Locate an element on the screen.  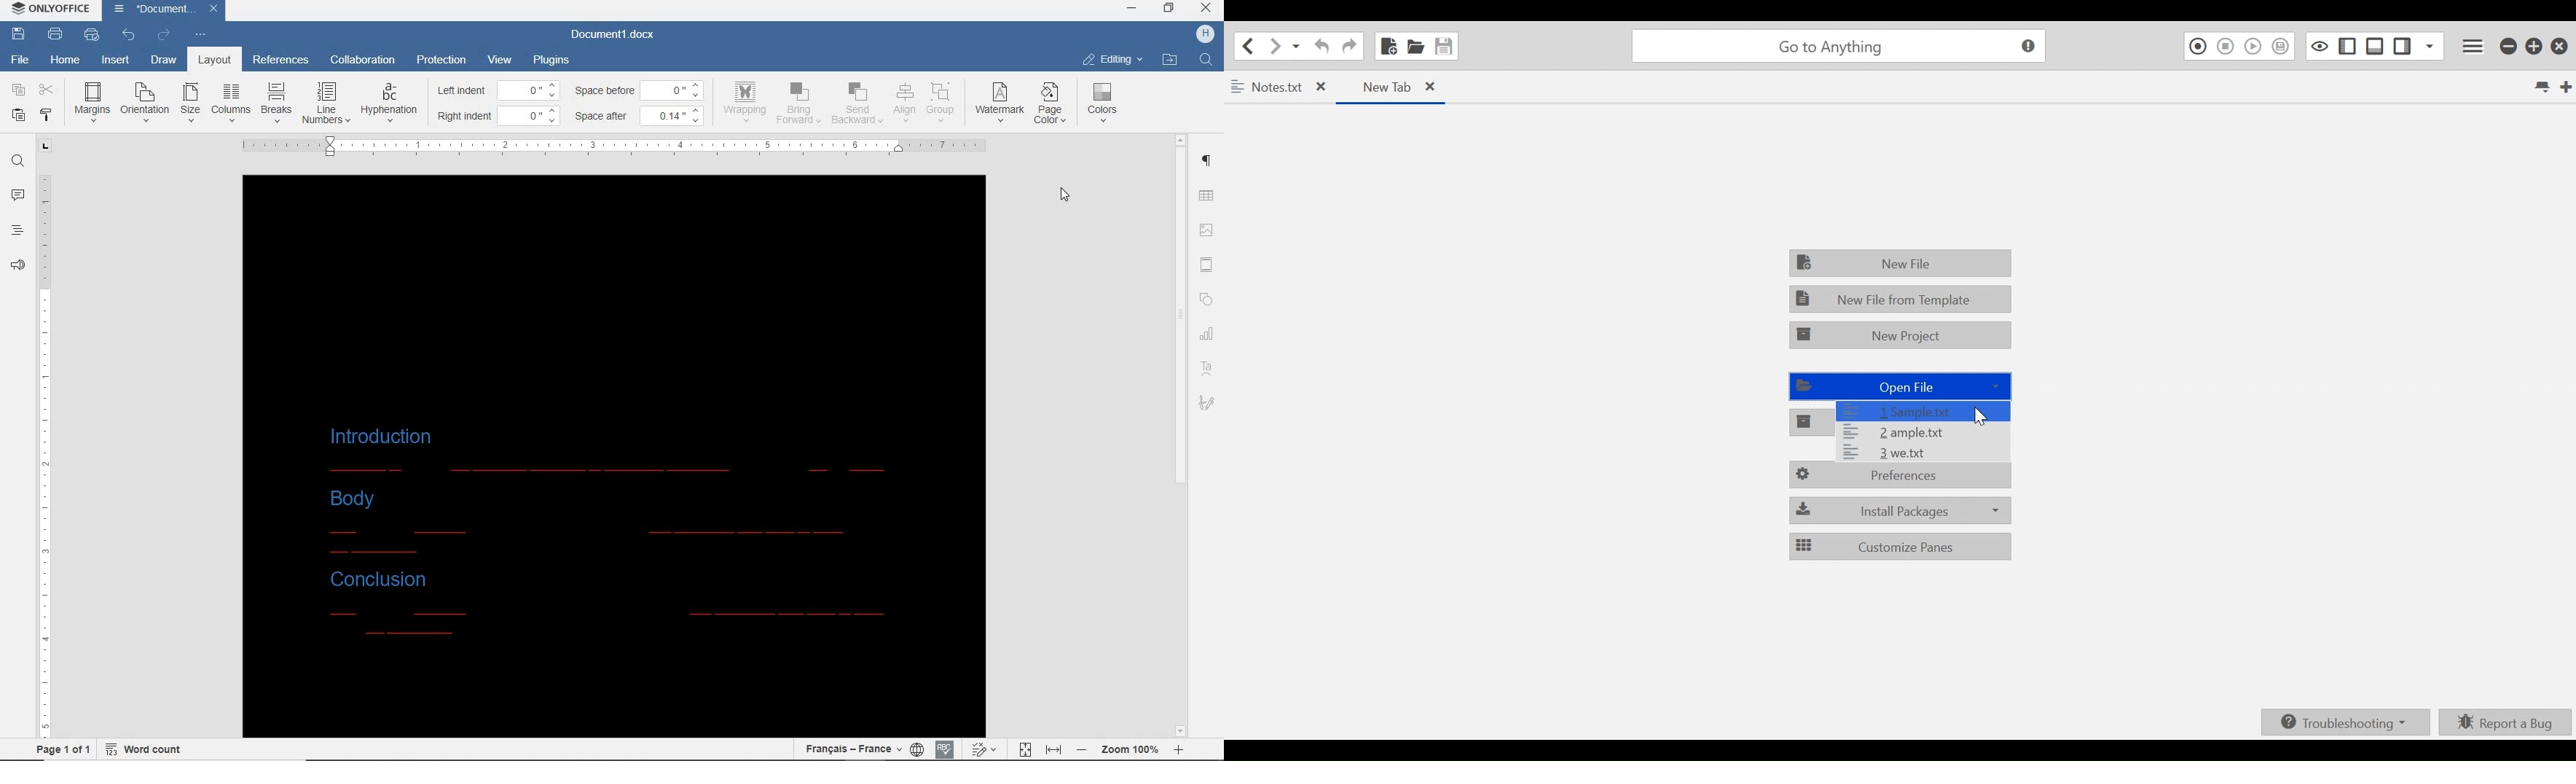
space after is located at coordinates (603, 116).